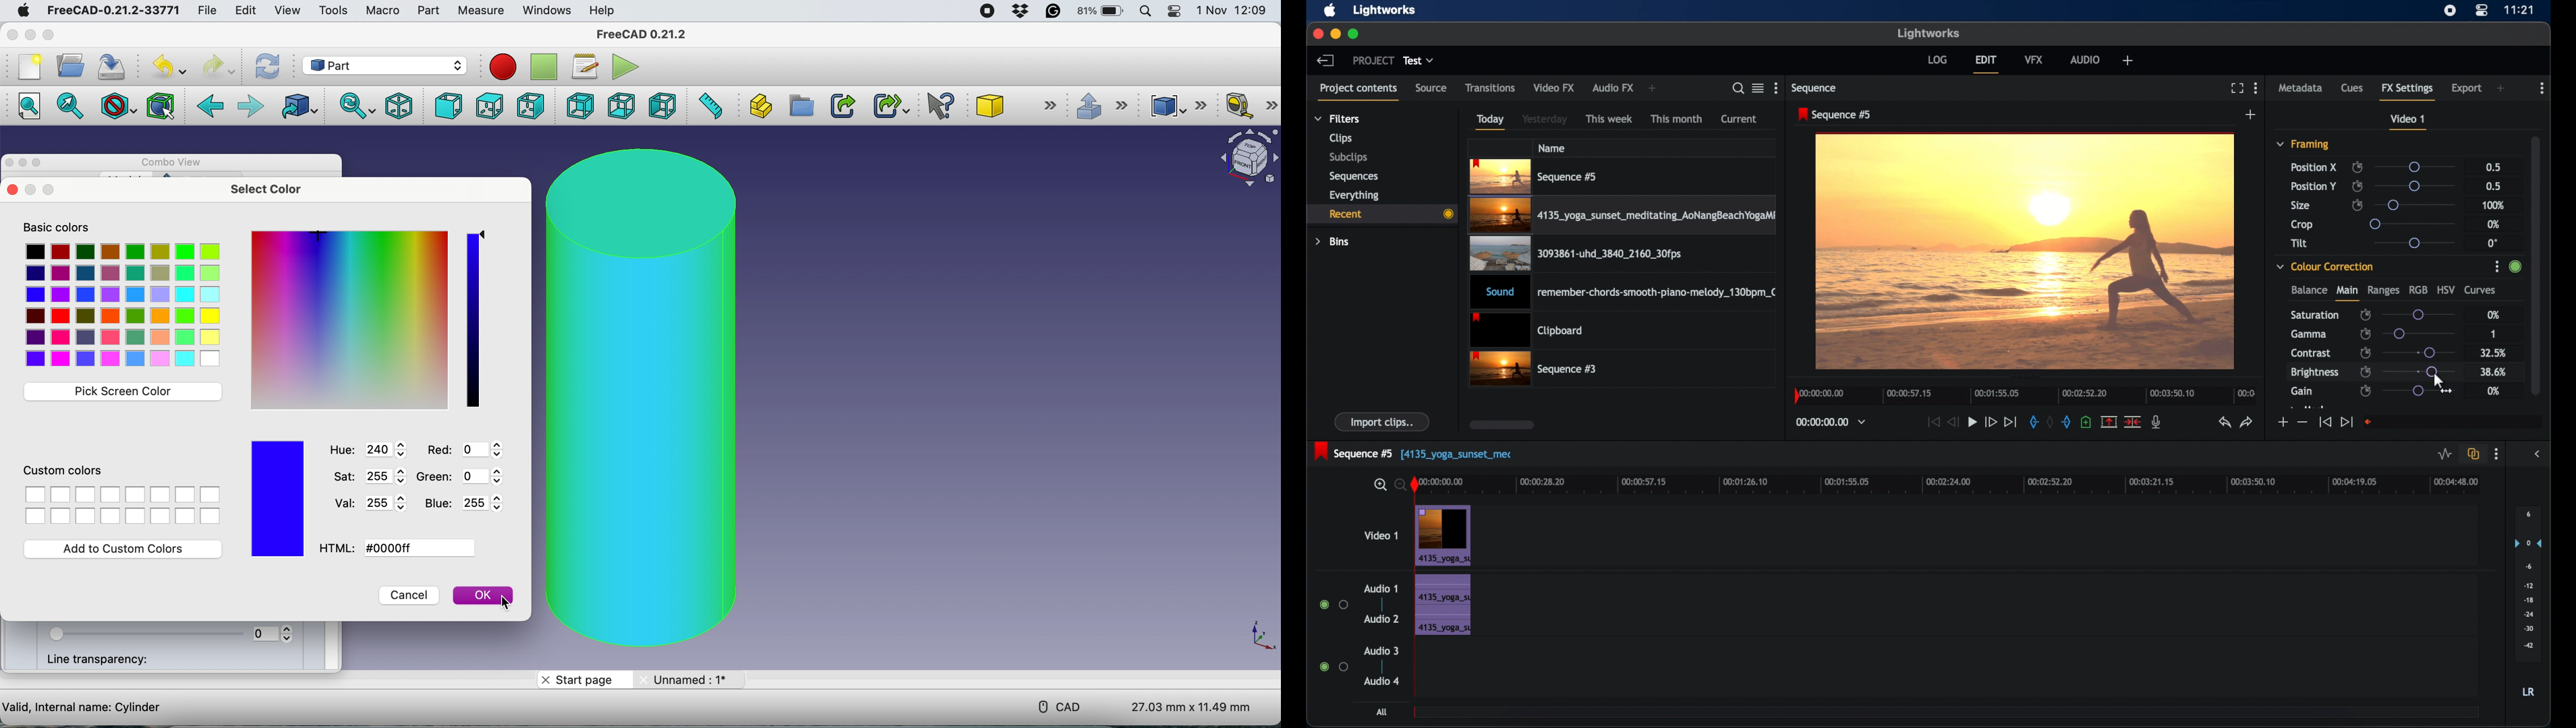  Describe the element at coordinates (1354, 34) in the screenshot. I see `maximize` at that location.